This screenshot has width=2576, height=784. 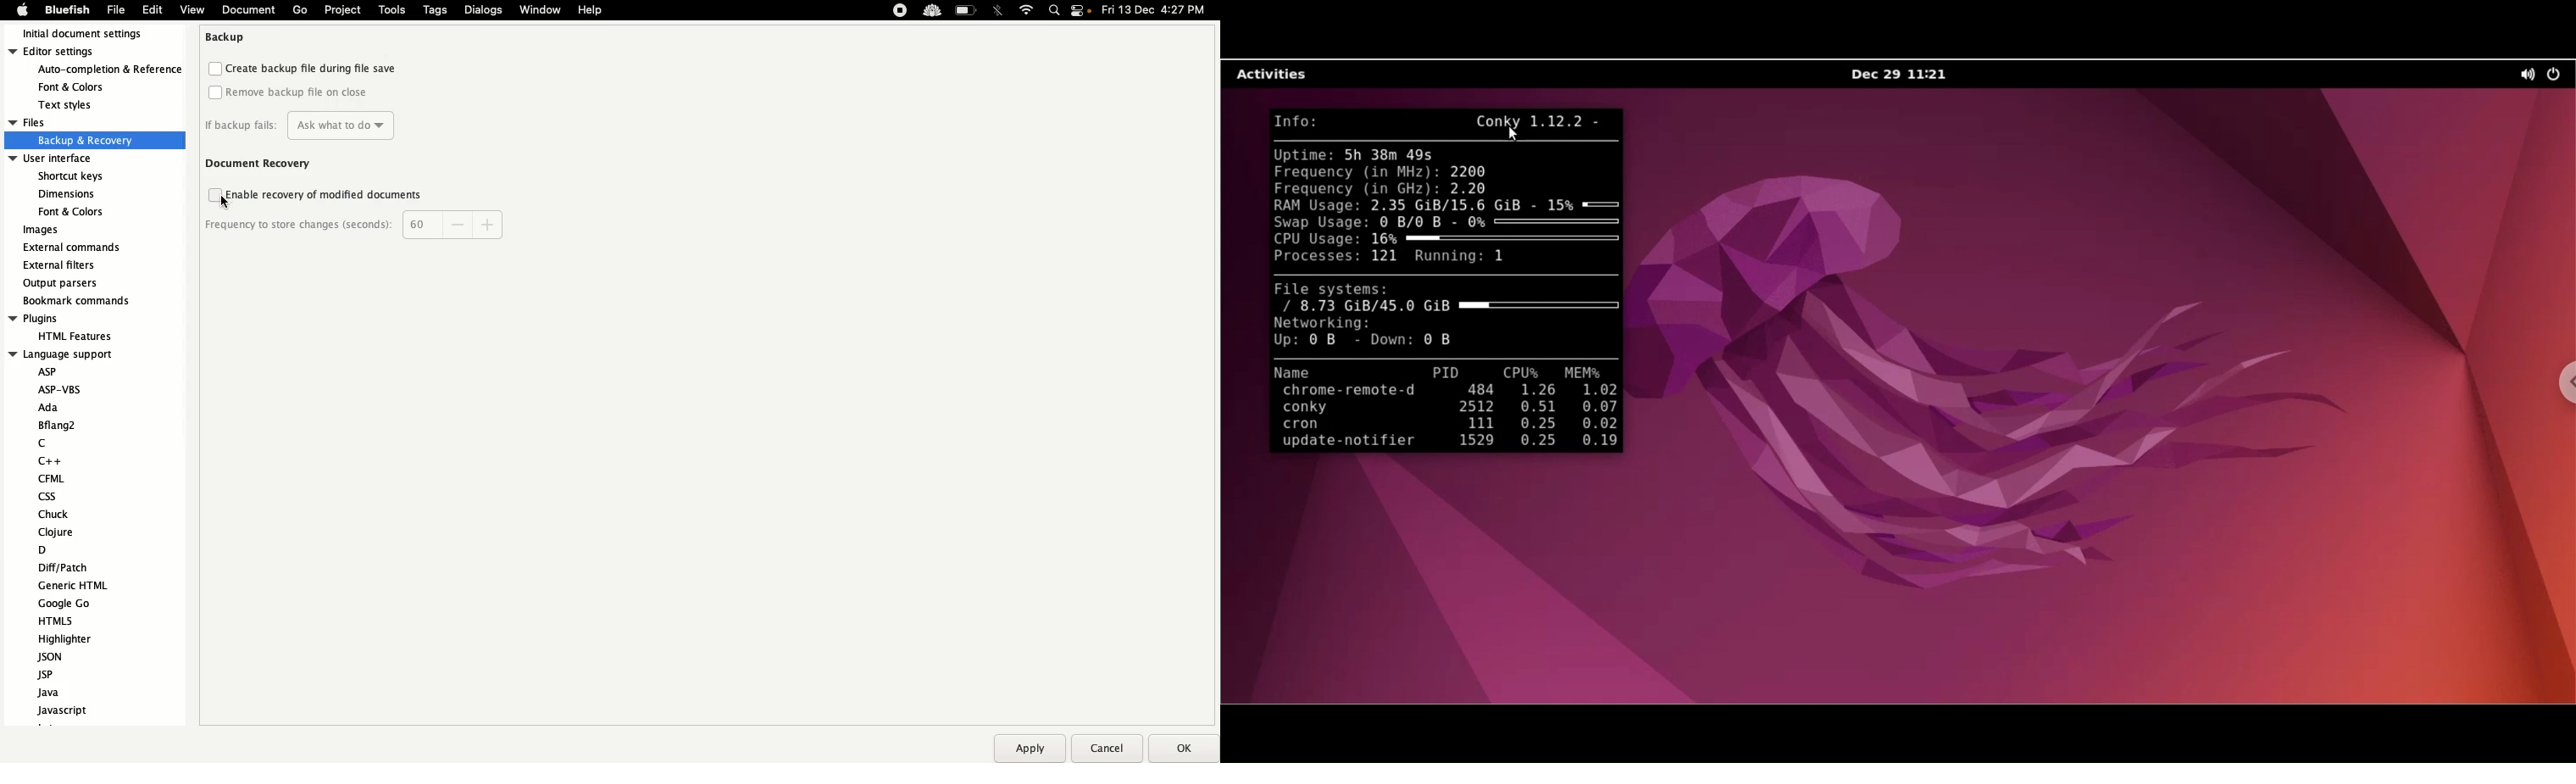 What do you see at coordinates (65, 11) in the screenshot?
I see `Bluefish` at bounding box center [65, 11].